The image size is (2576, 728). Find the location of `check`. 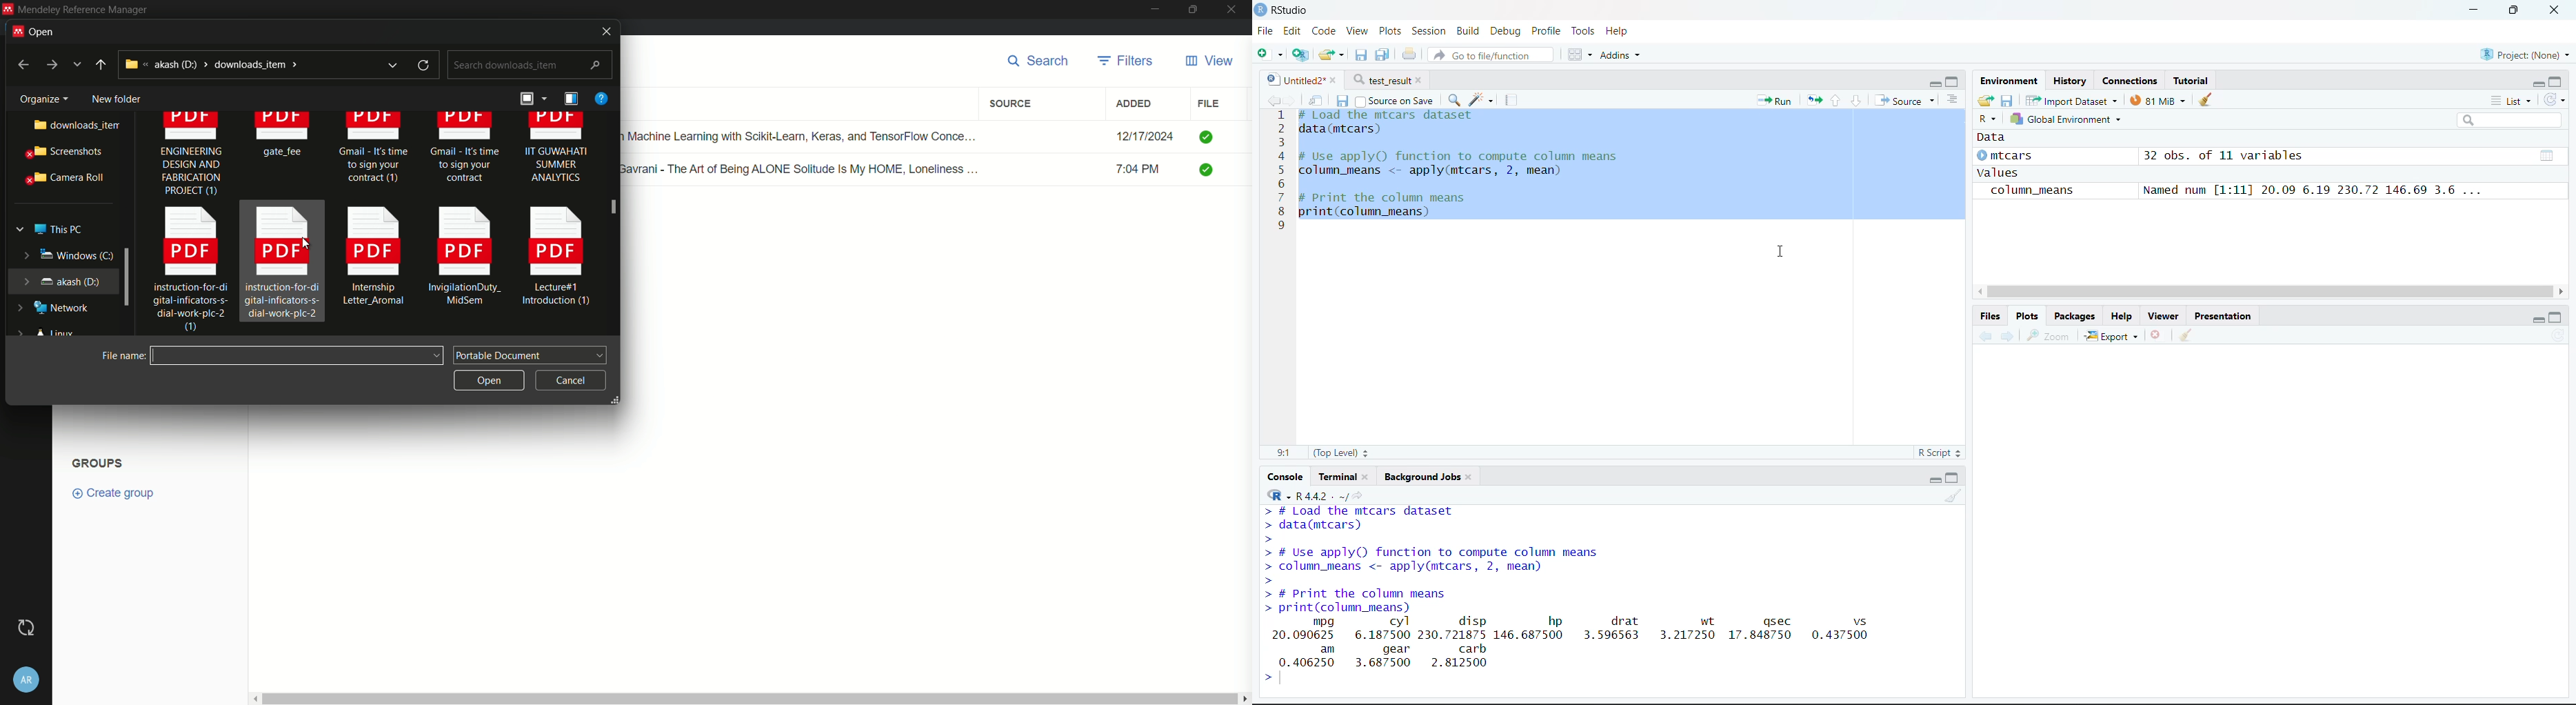

check is located at coordinates (1208, 136).